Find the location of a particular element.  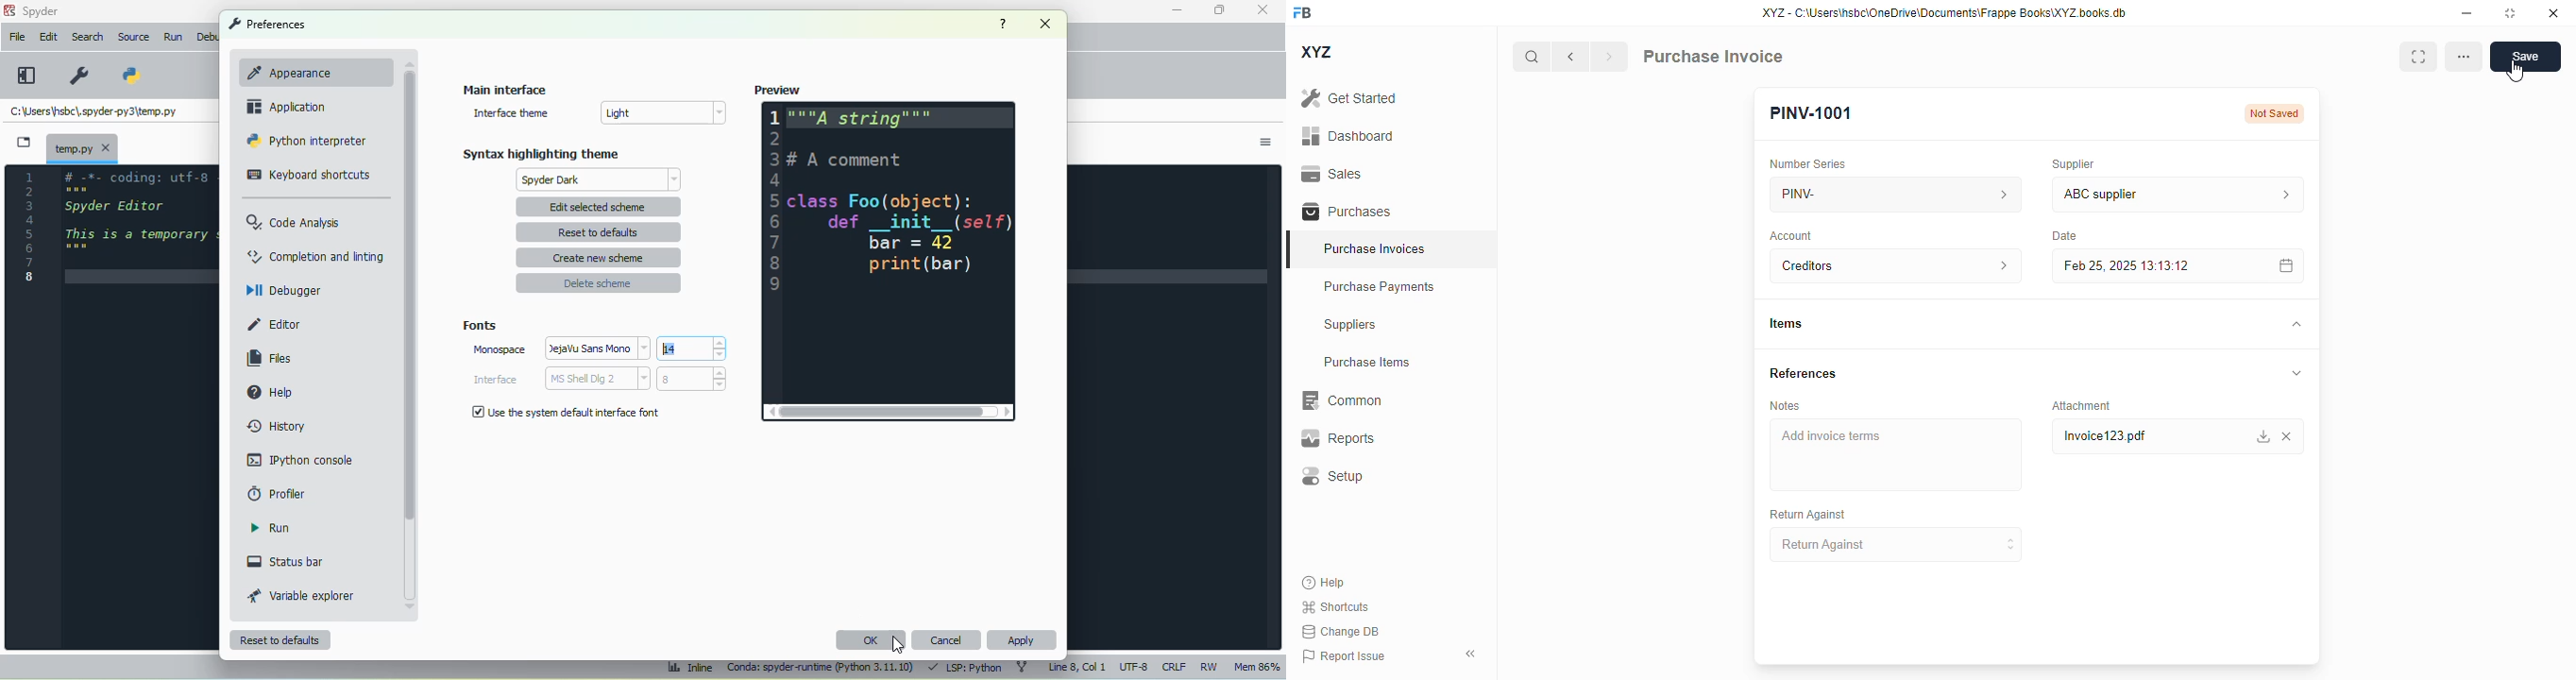

ABC supplier is located at coordinates (2142, 195).